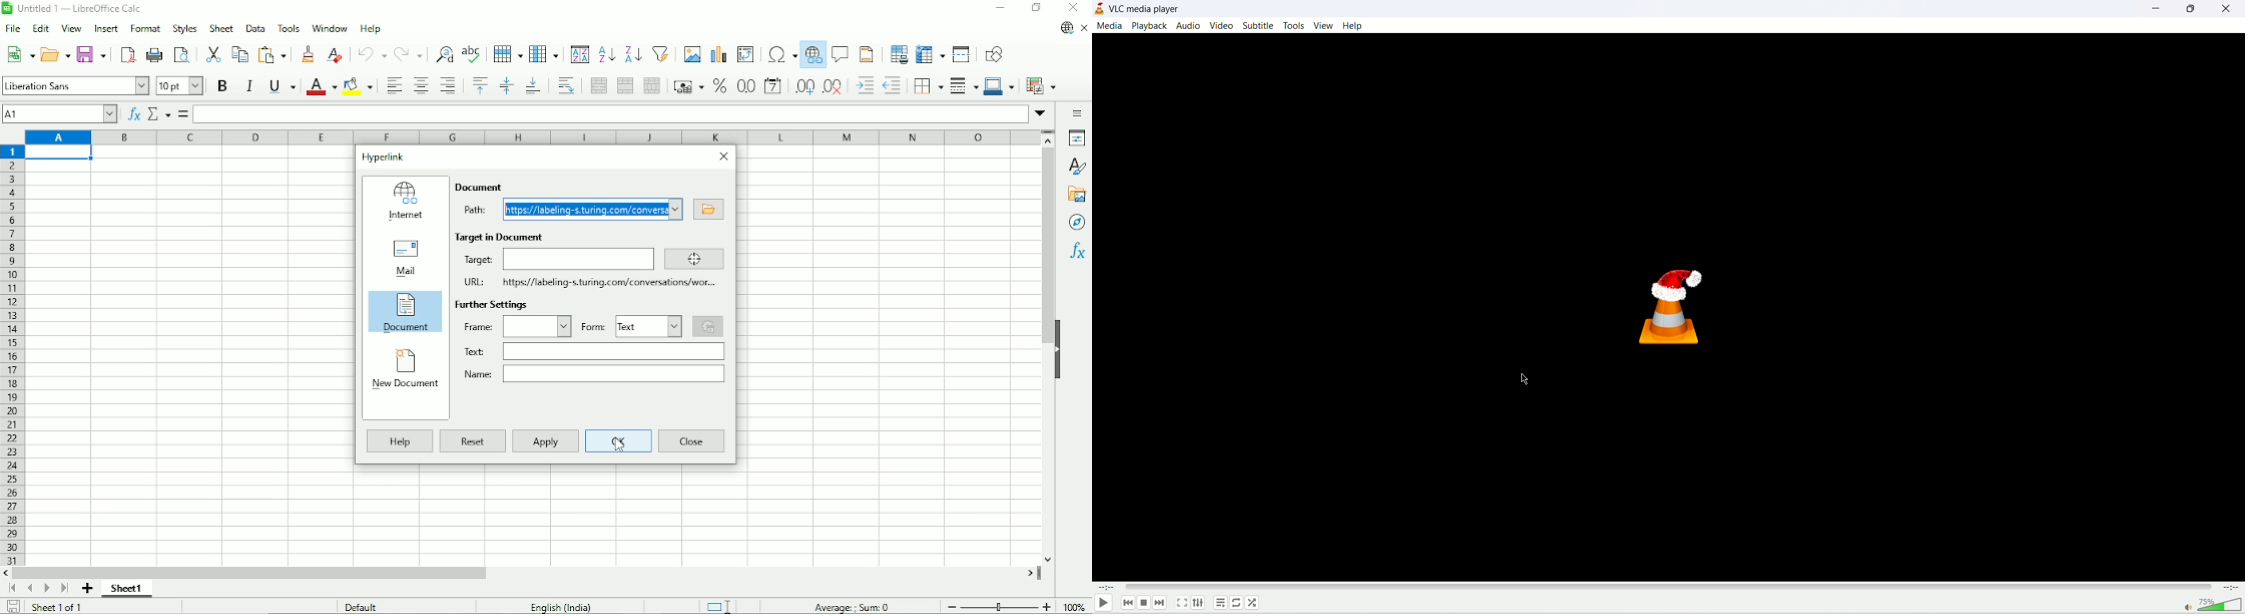 The height and width of the screenshot is (616, 2268). I want to click on Target, so click(692, 259).